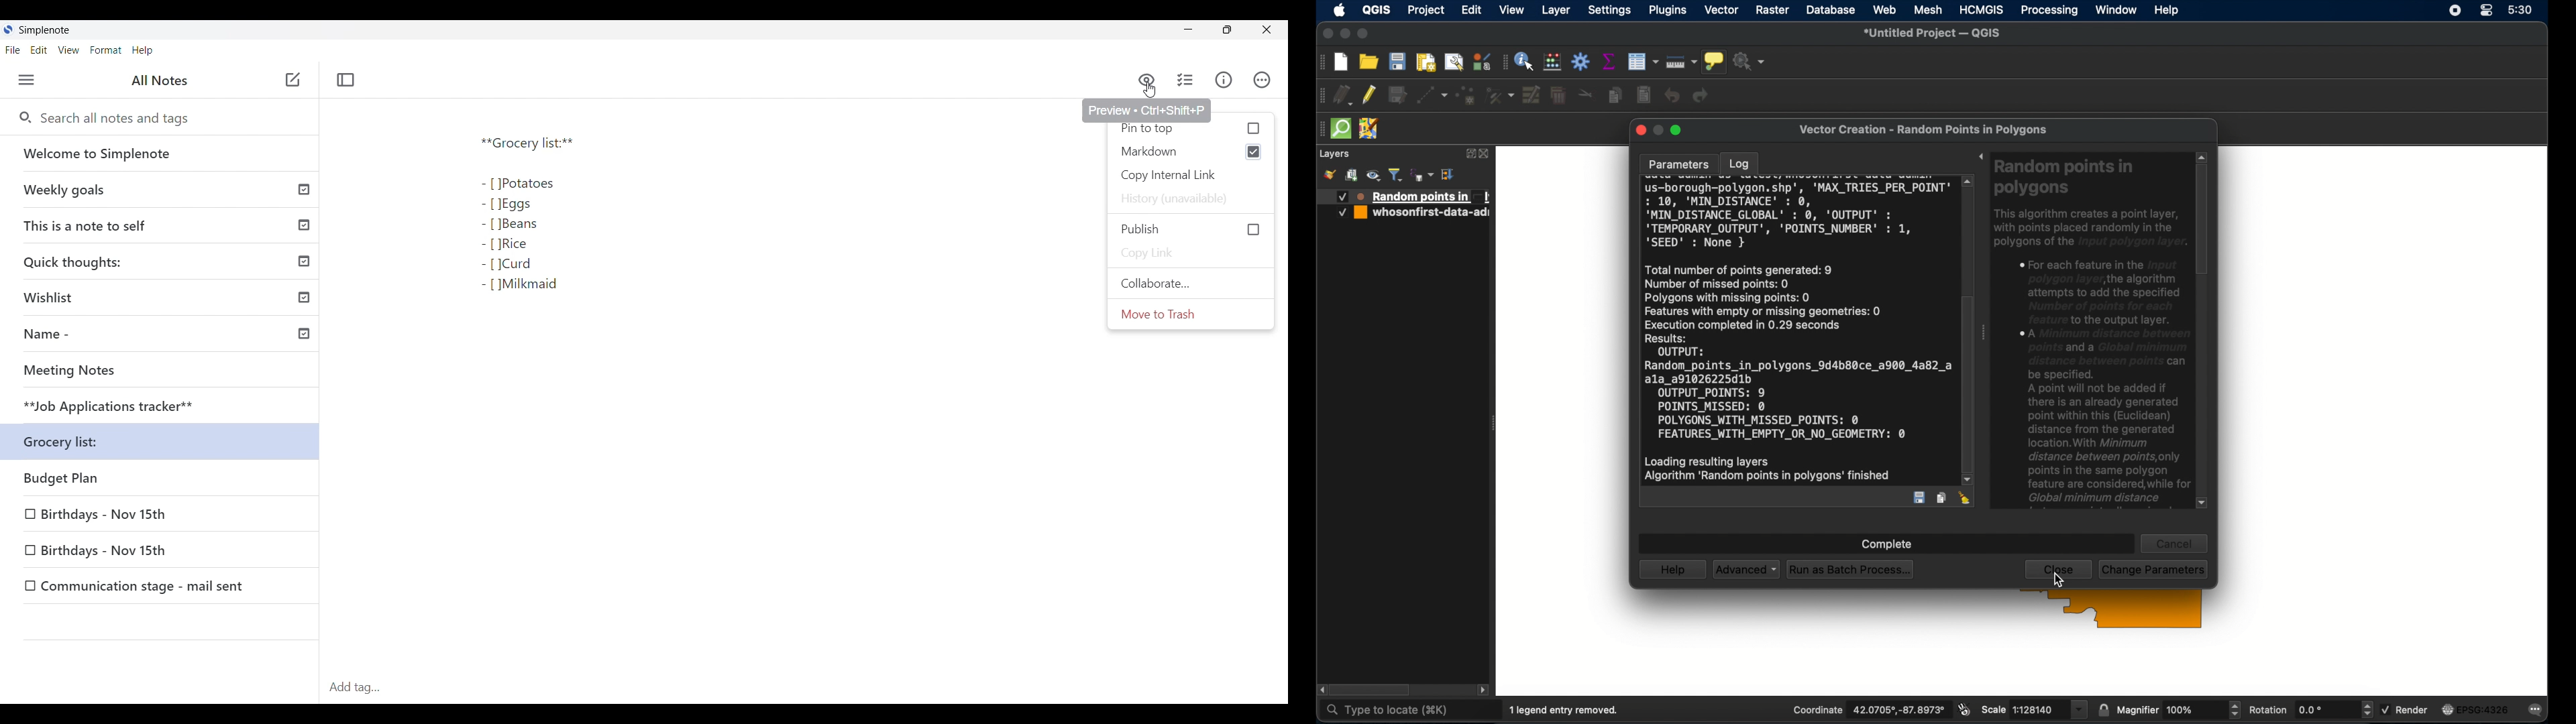  Describe the element at coordinates (2103, 710) in the screenshot. I see `lock scale` at that location.